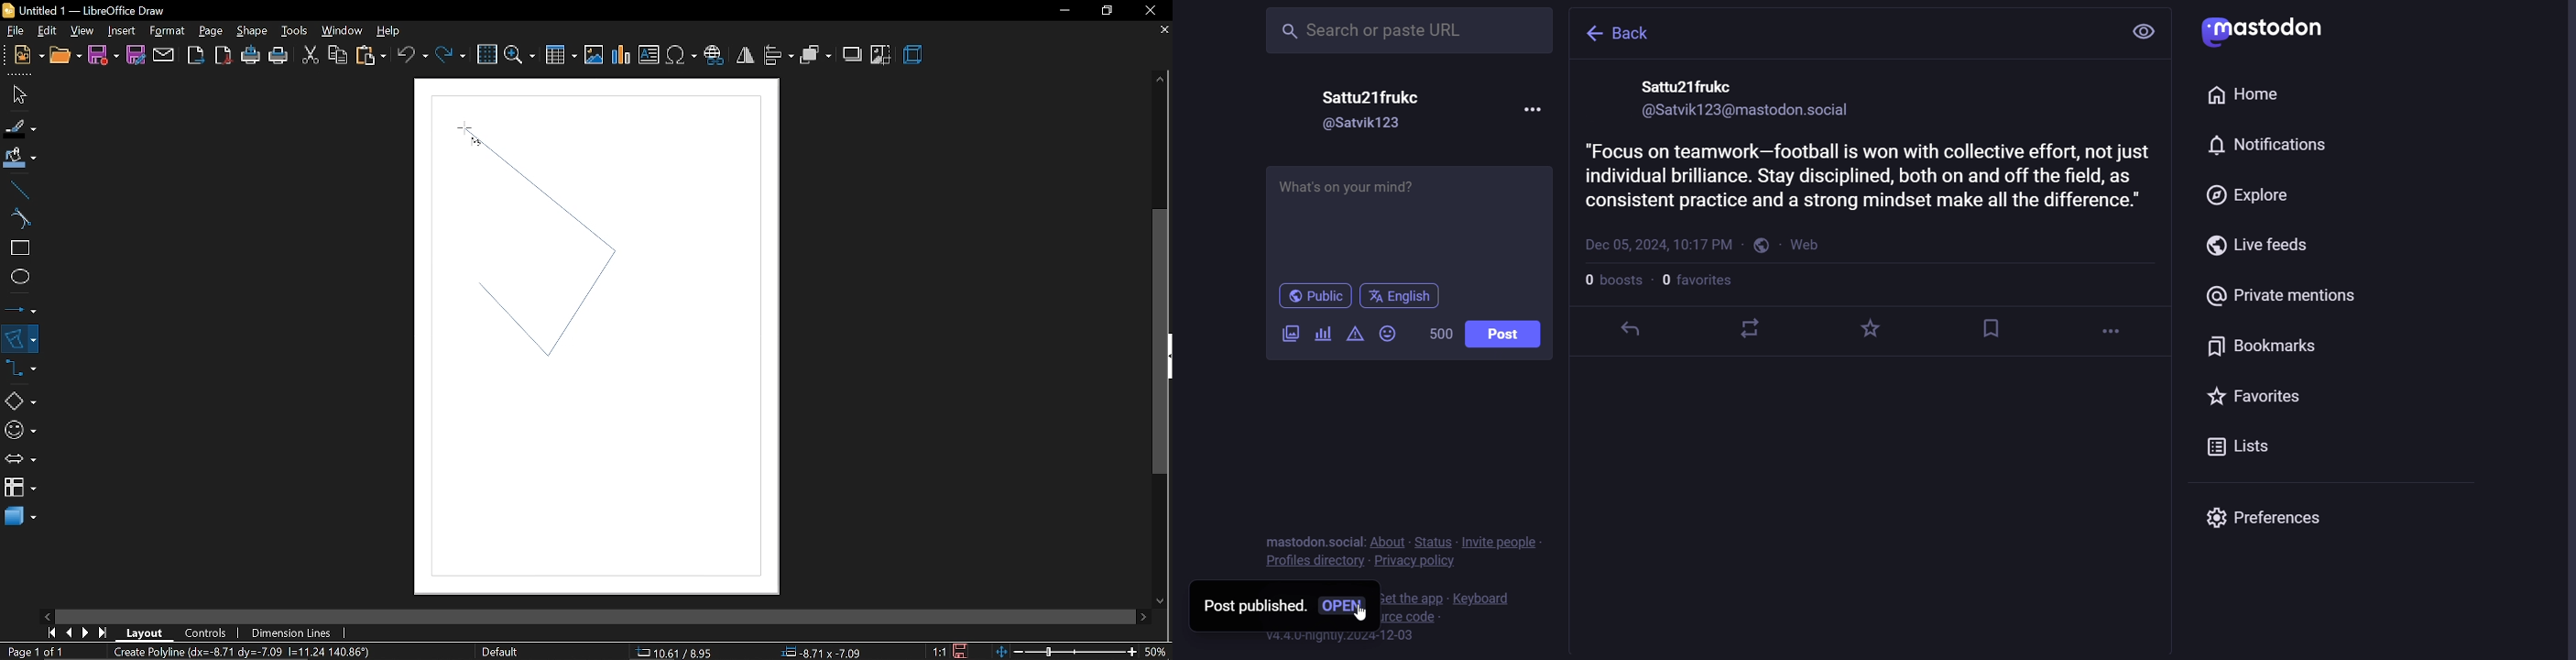 This screenshot has width=2576, height=672. Describe the element at coordinates (1653, 246) in the screenshot. I see `last modified` at that location.